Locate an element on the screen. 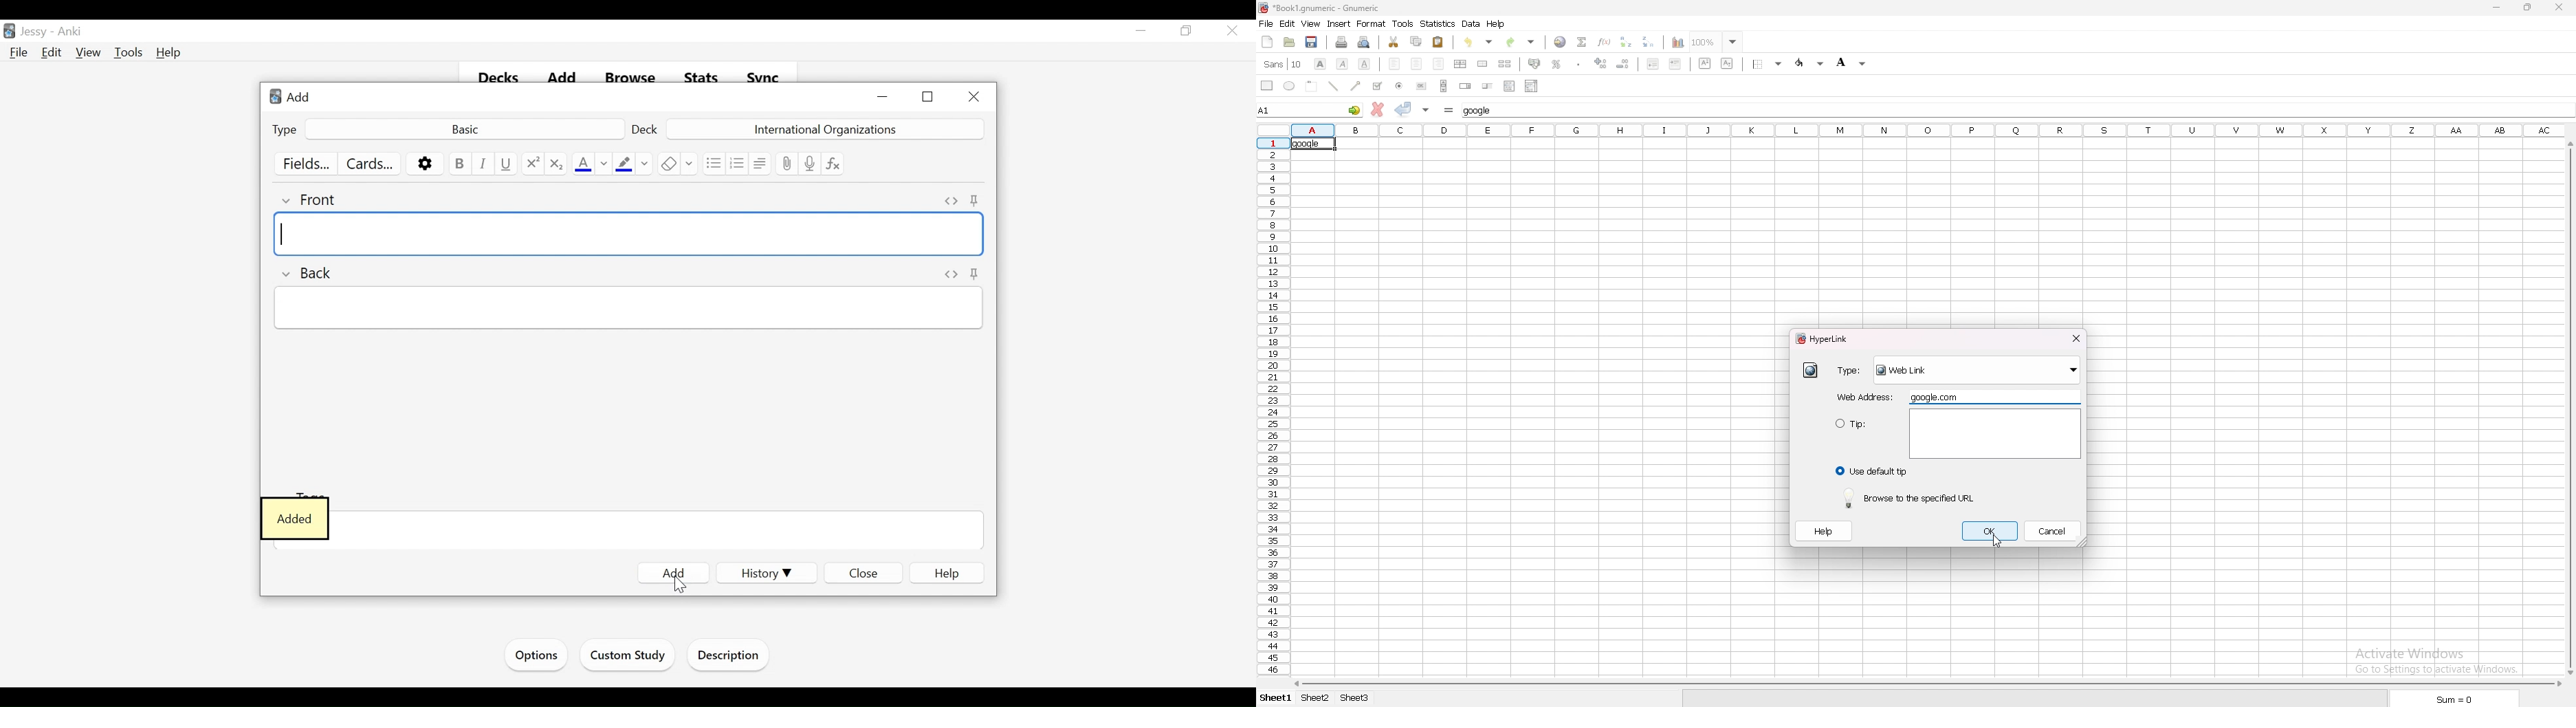 This screenshot has height=728, width=2576. foreground is located at coordinates (1811, 63).